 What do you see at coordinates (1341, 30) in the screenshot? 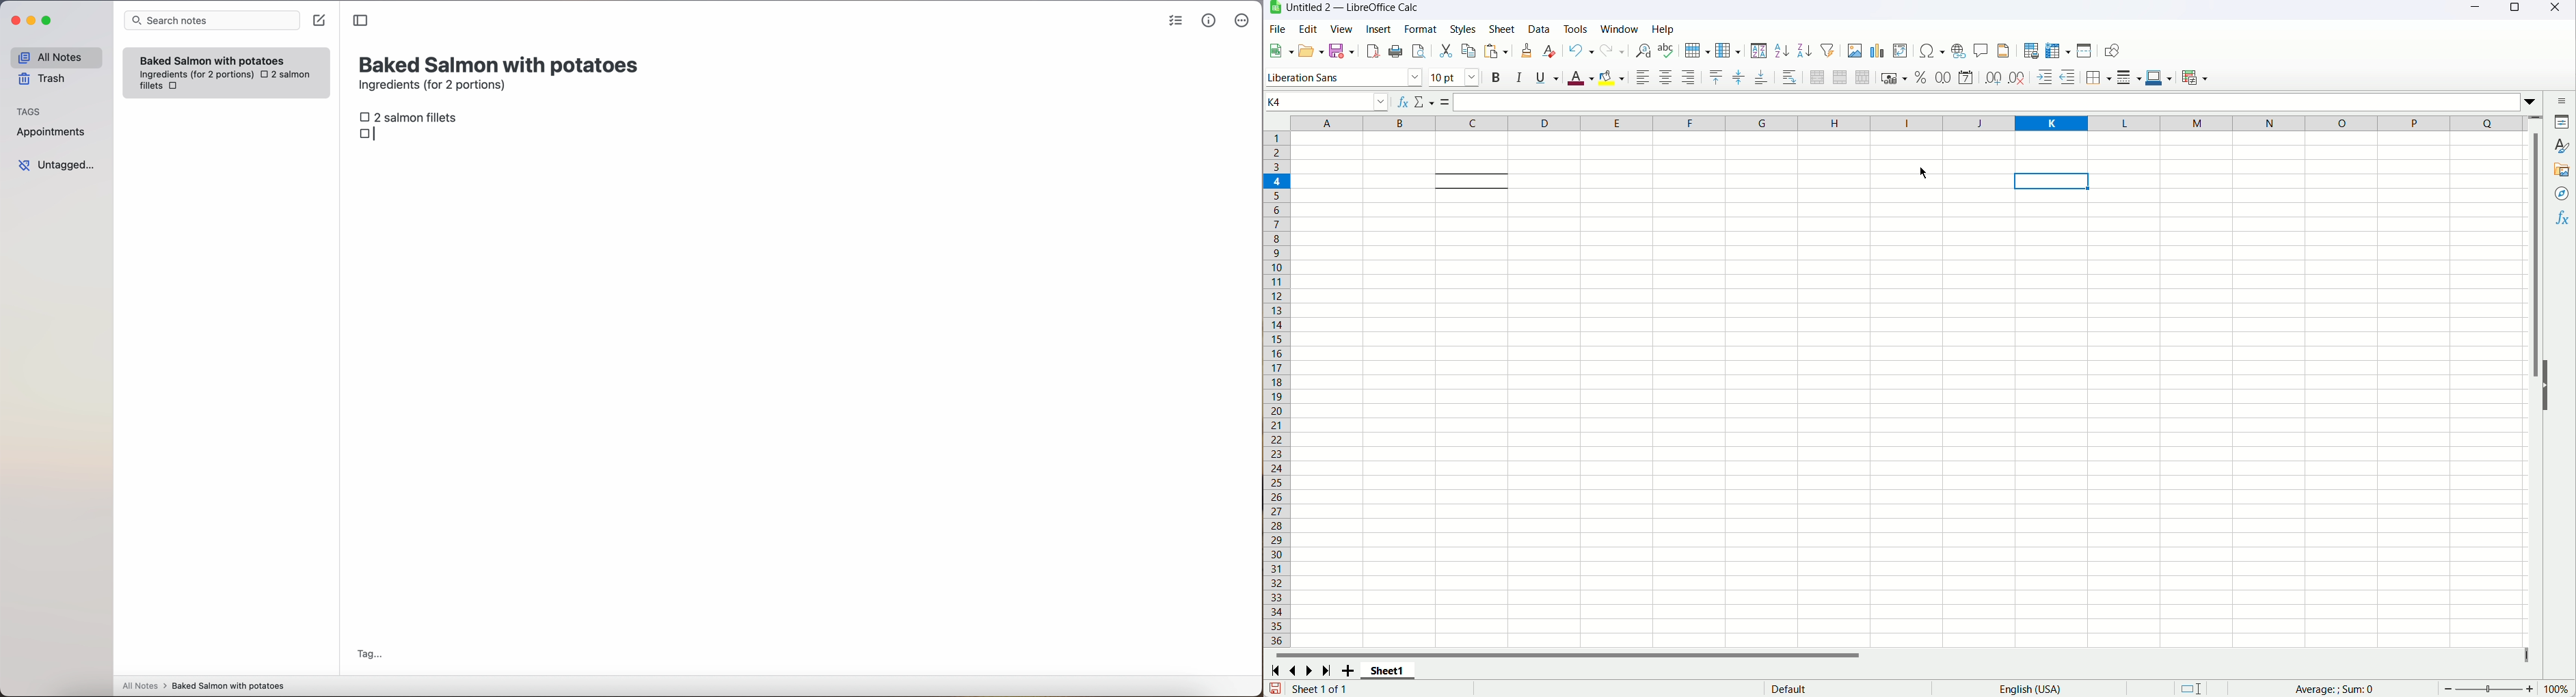
I see `View` at bounding box center [1341, 30].